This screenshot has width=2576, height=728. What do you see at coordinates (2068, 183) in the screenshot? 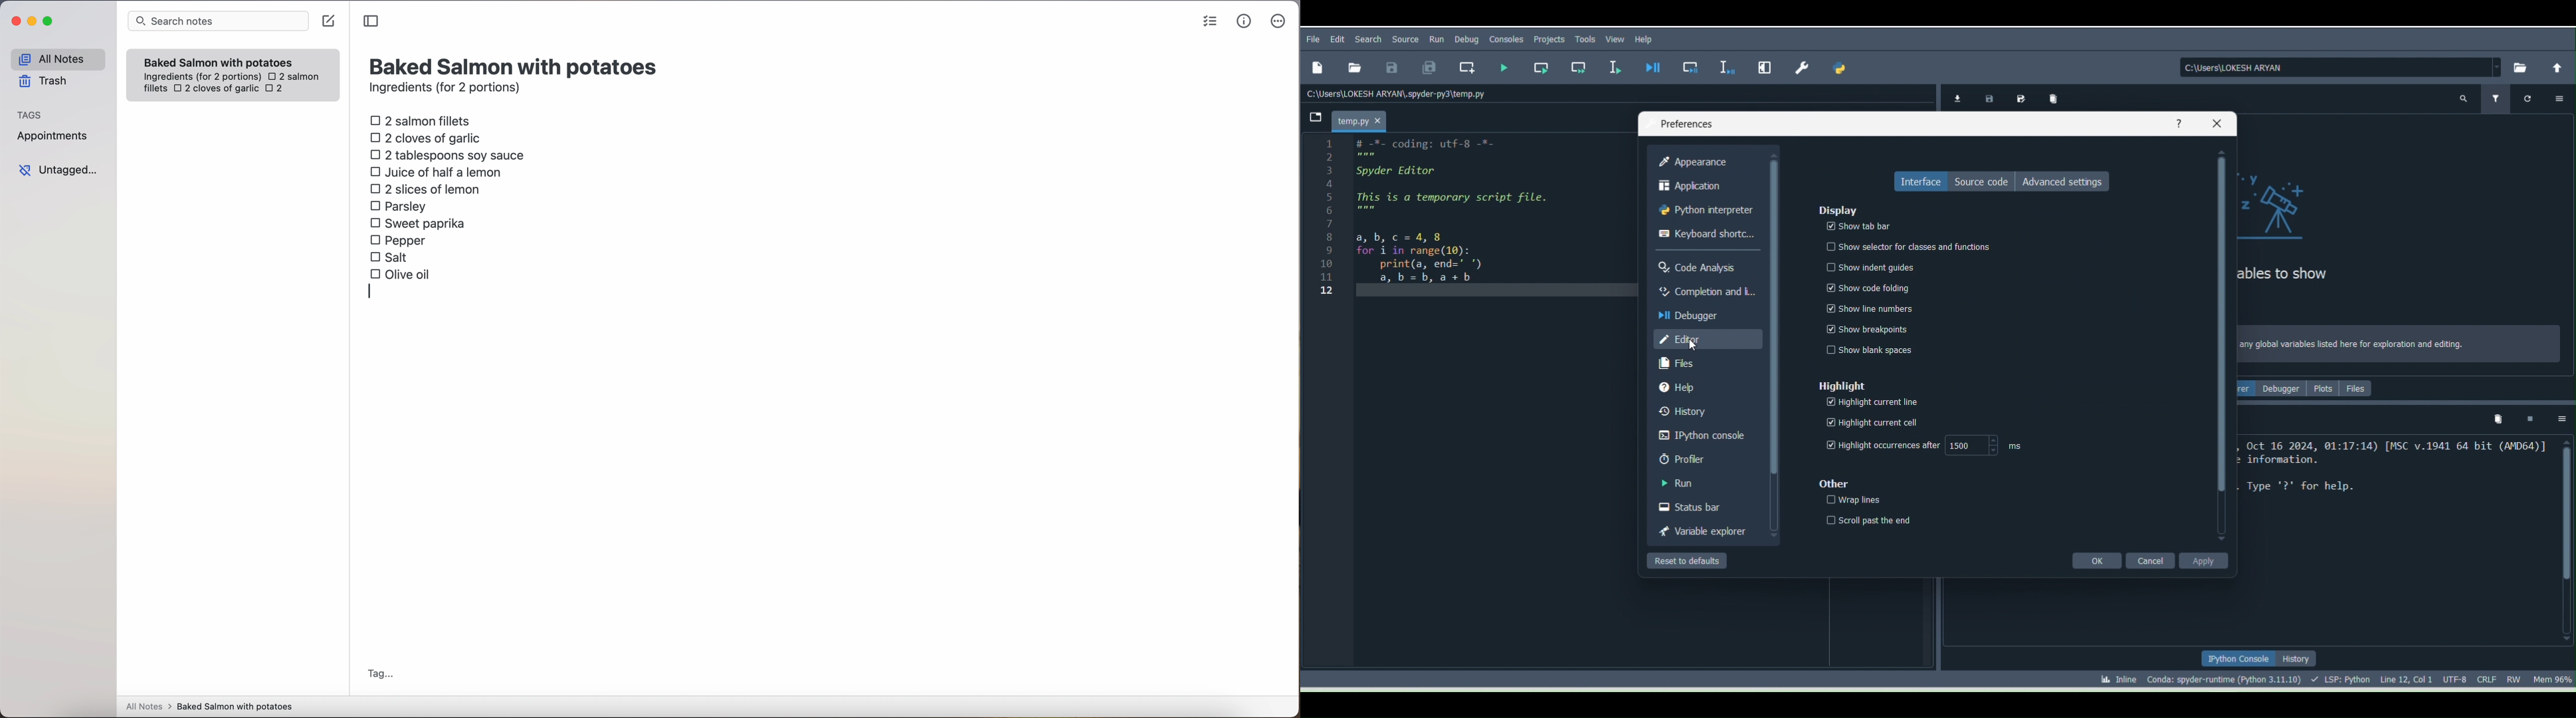
I see `Advanced settings` at bounding box center [2068, 183].